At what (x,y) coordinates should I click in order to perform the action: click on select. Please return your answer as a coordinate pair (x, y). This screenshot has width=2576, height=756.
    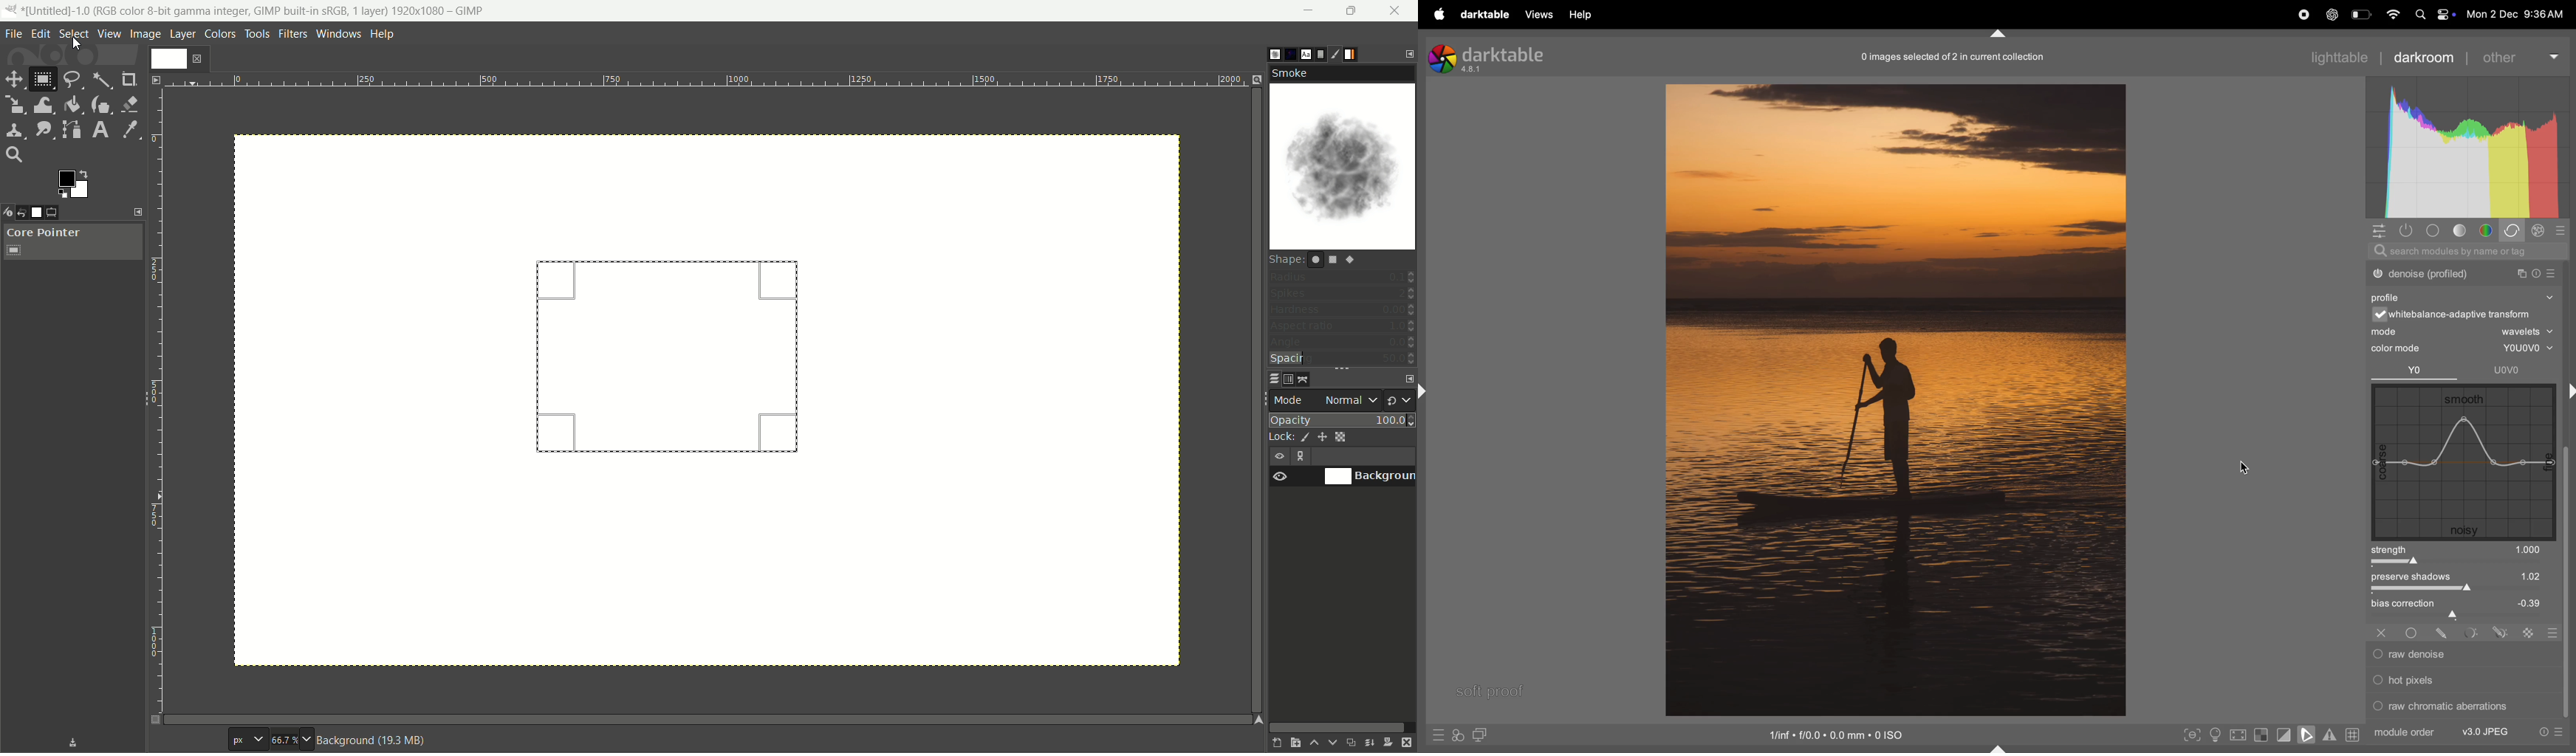
    Looking at the image, I should click on (75, 33).